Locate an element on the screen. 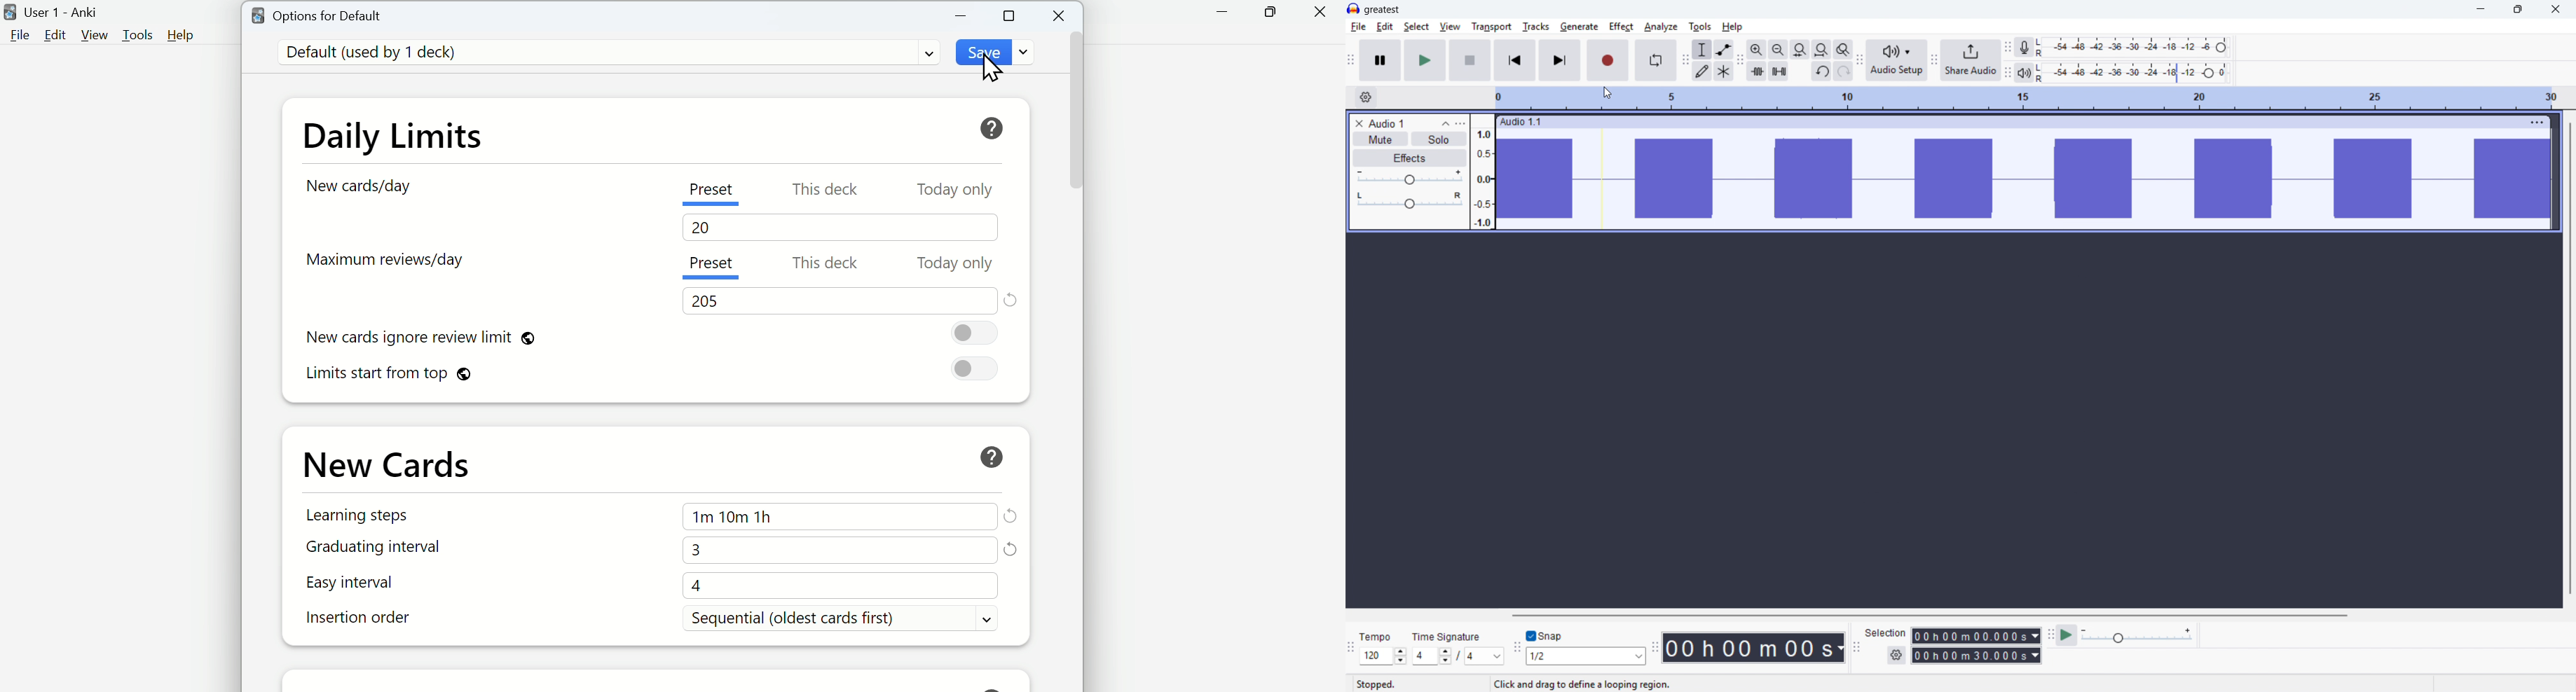  greatest is located at coordinates (1382, 10).